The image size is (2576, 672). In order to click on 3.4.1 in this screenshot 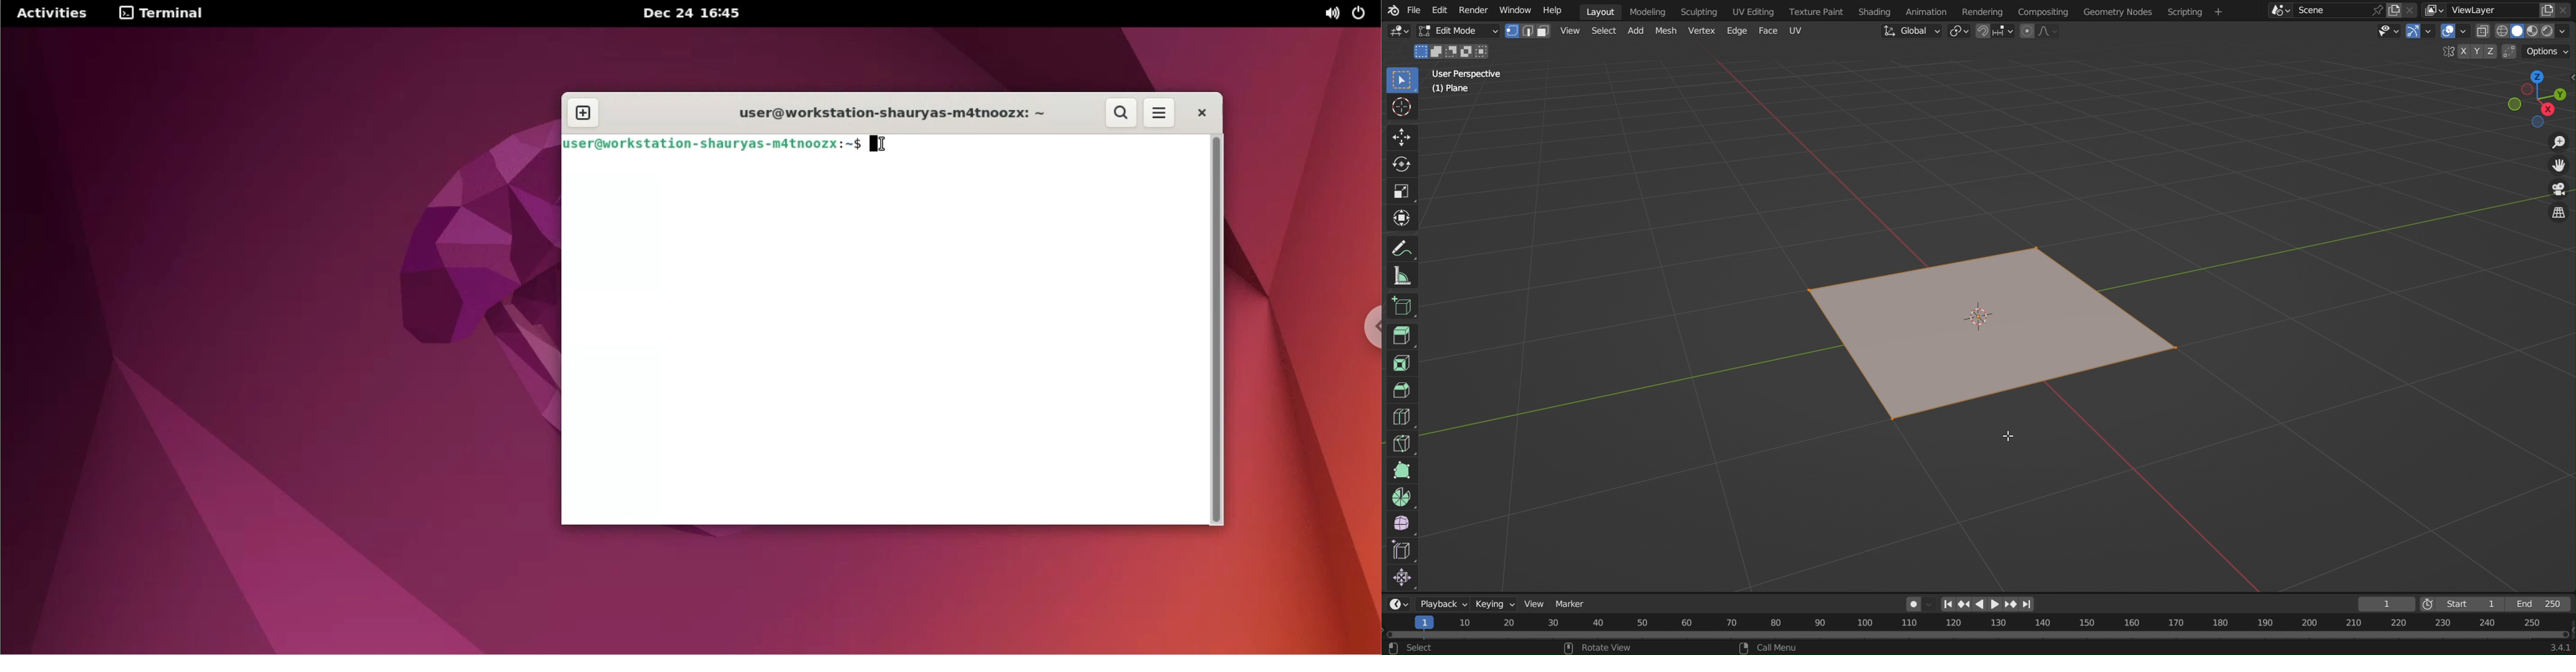, I will do `click(2553, 648)`.